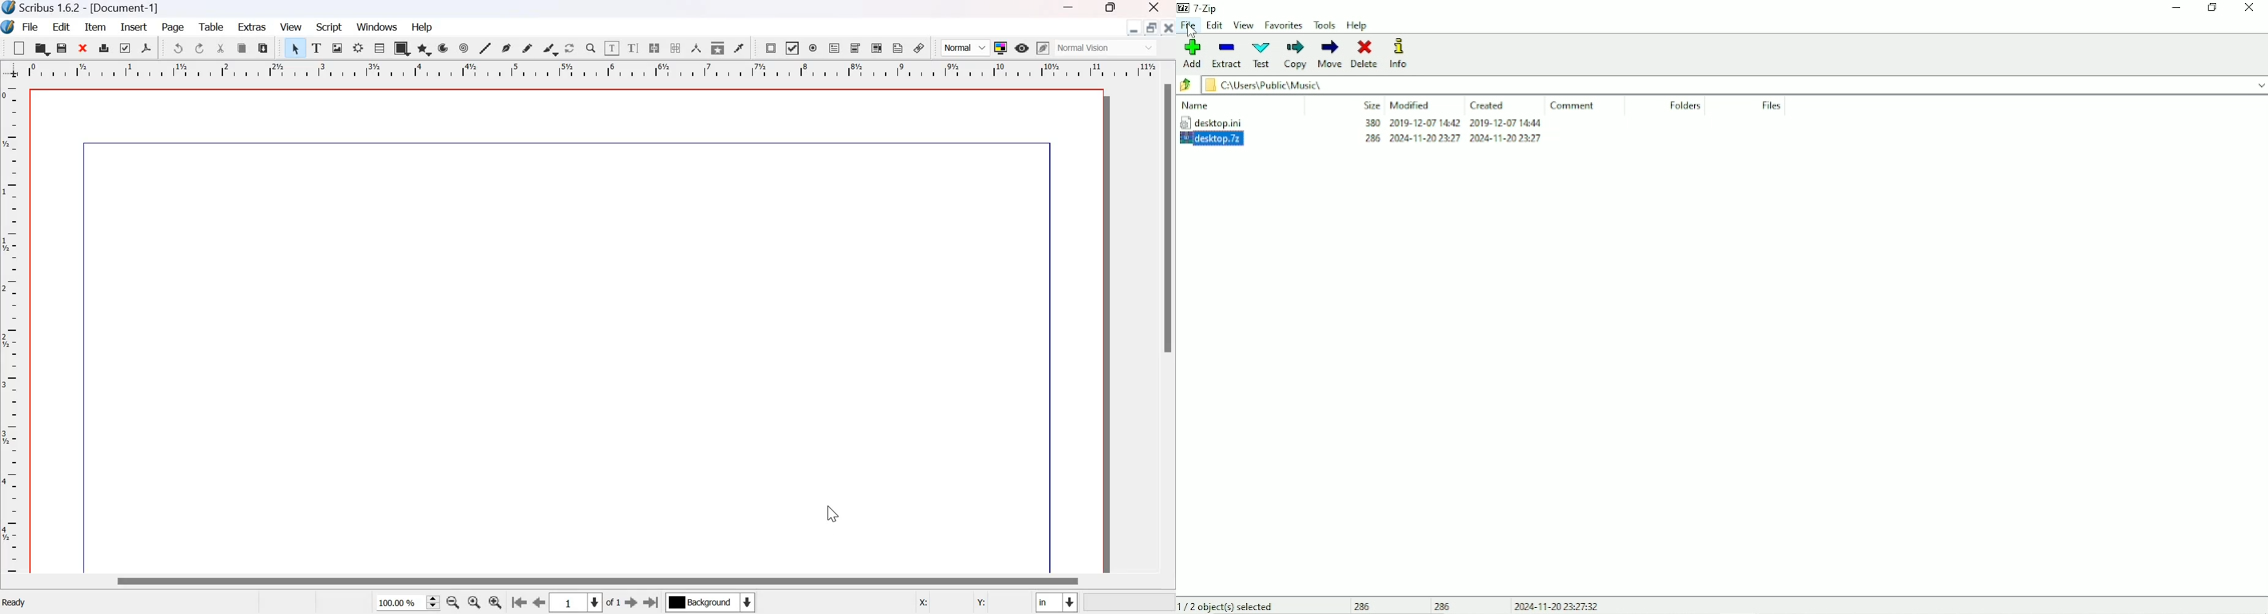  I want to click on rotate item, so click(570, 48).